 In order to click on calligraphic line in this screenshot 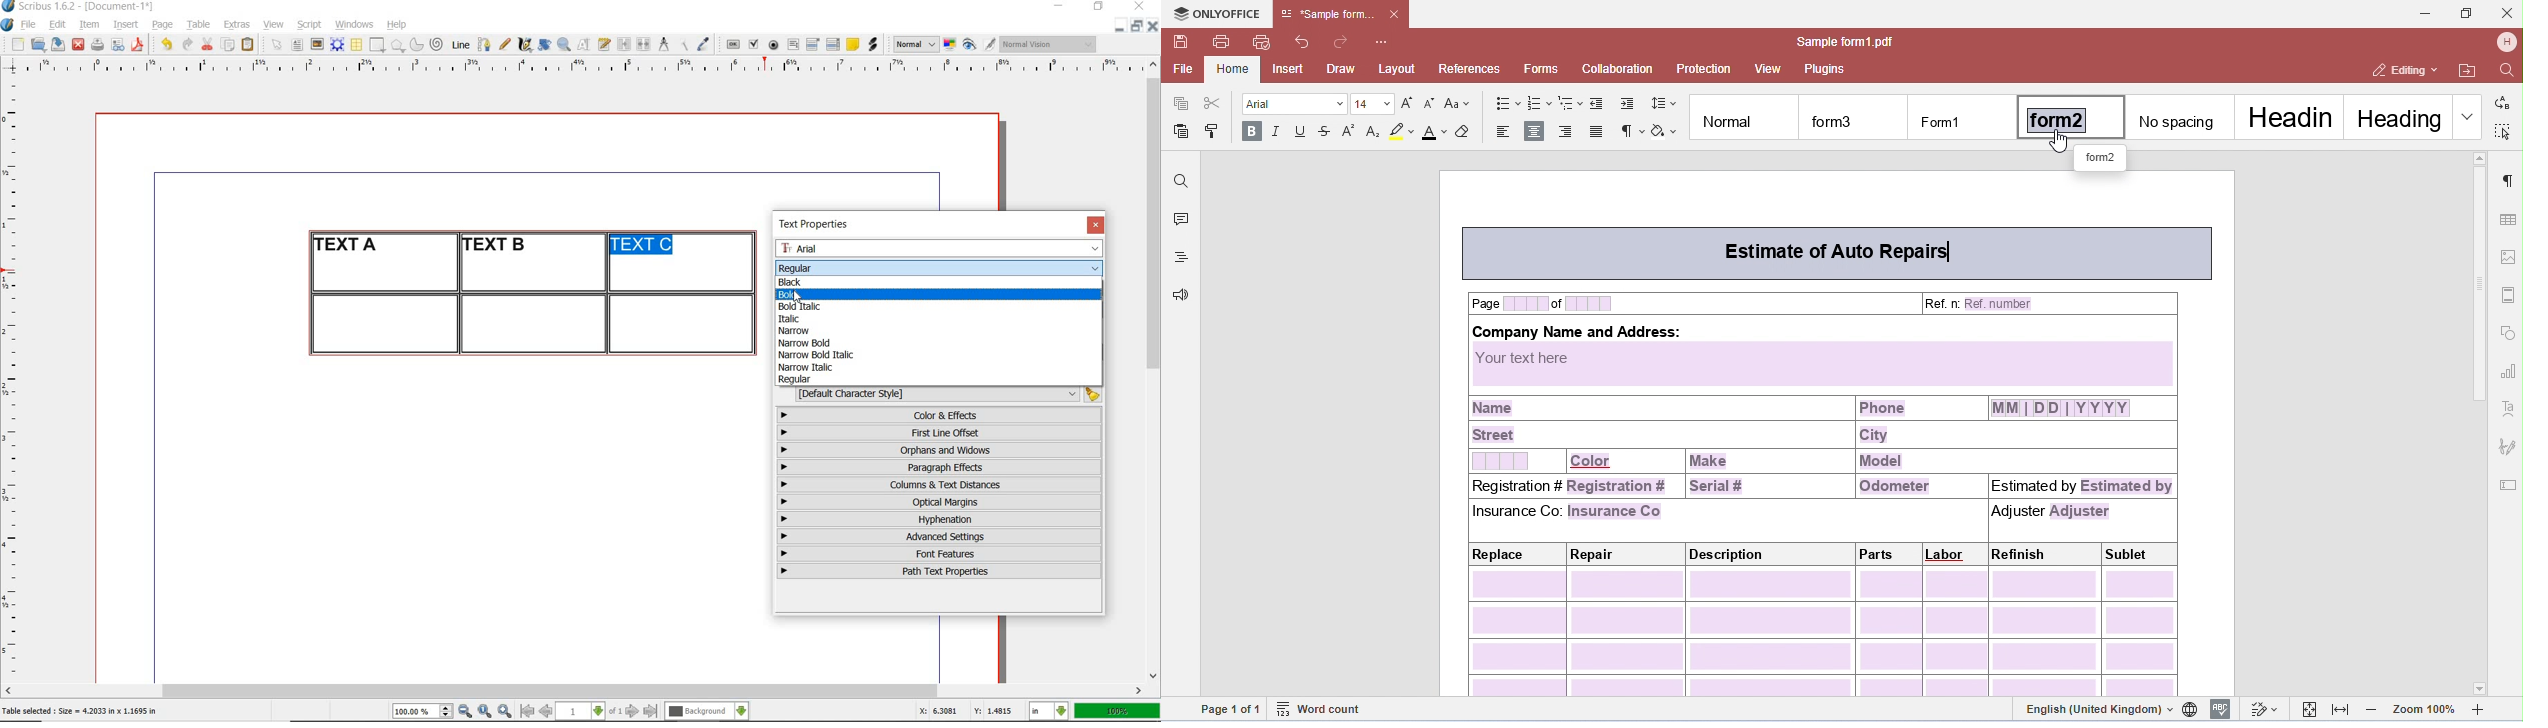, I will do `click(526, 44)`.